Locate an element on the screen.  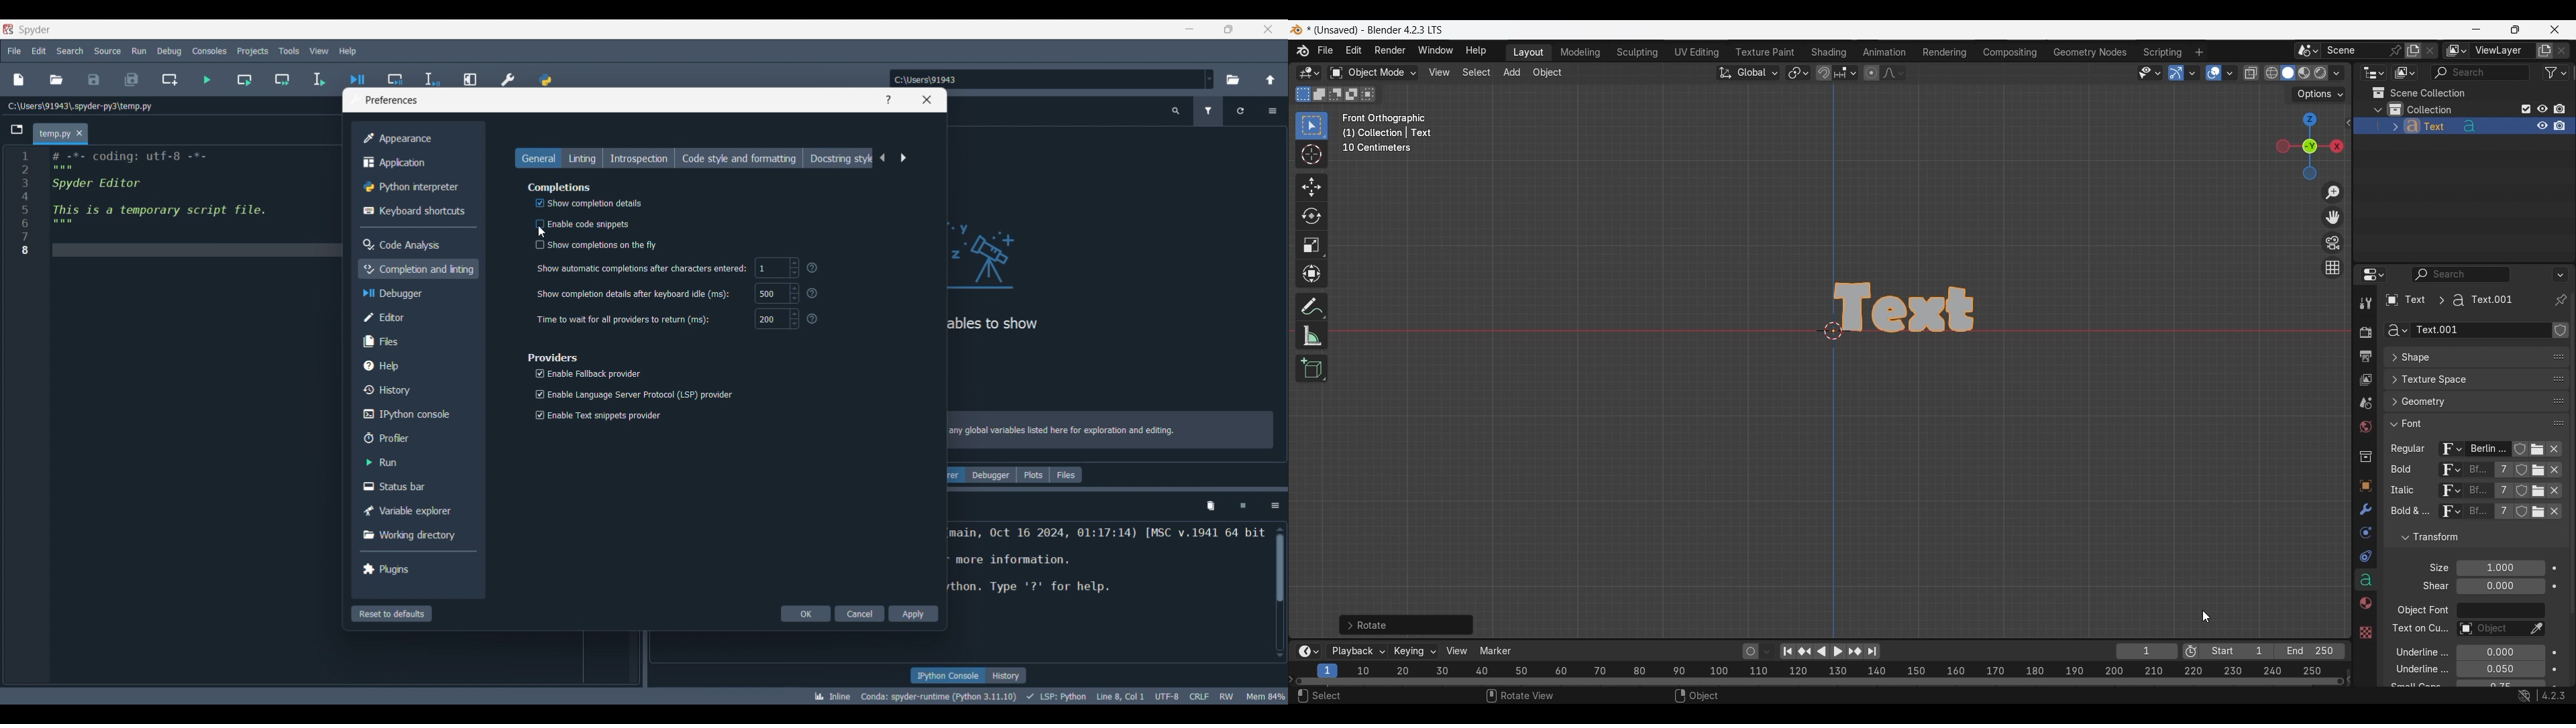
Save file is located at coordinates (94, 80).